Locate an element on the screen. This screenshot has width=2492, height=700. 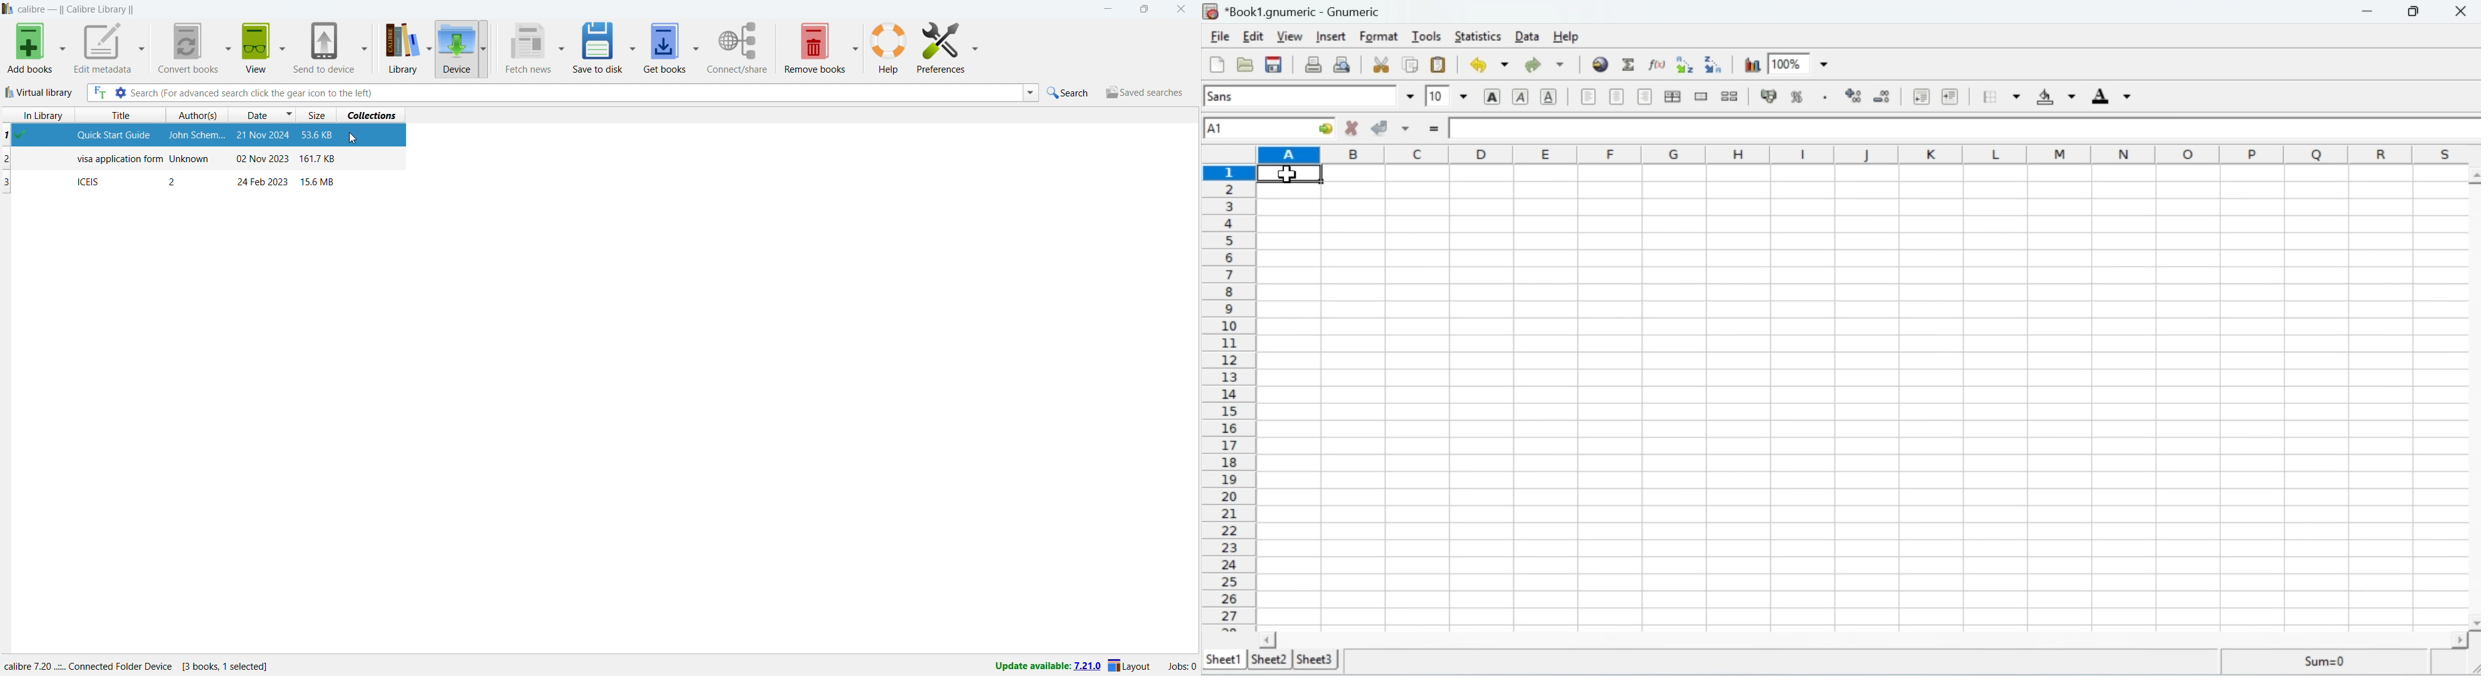
 is located at coordinates (1491, 97).